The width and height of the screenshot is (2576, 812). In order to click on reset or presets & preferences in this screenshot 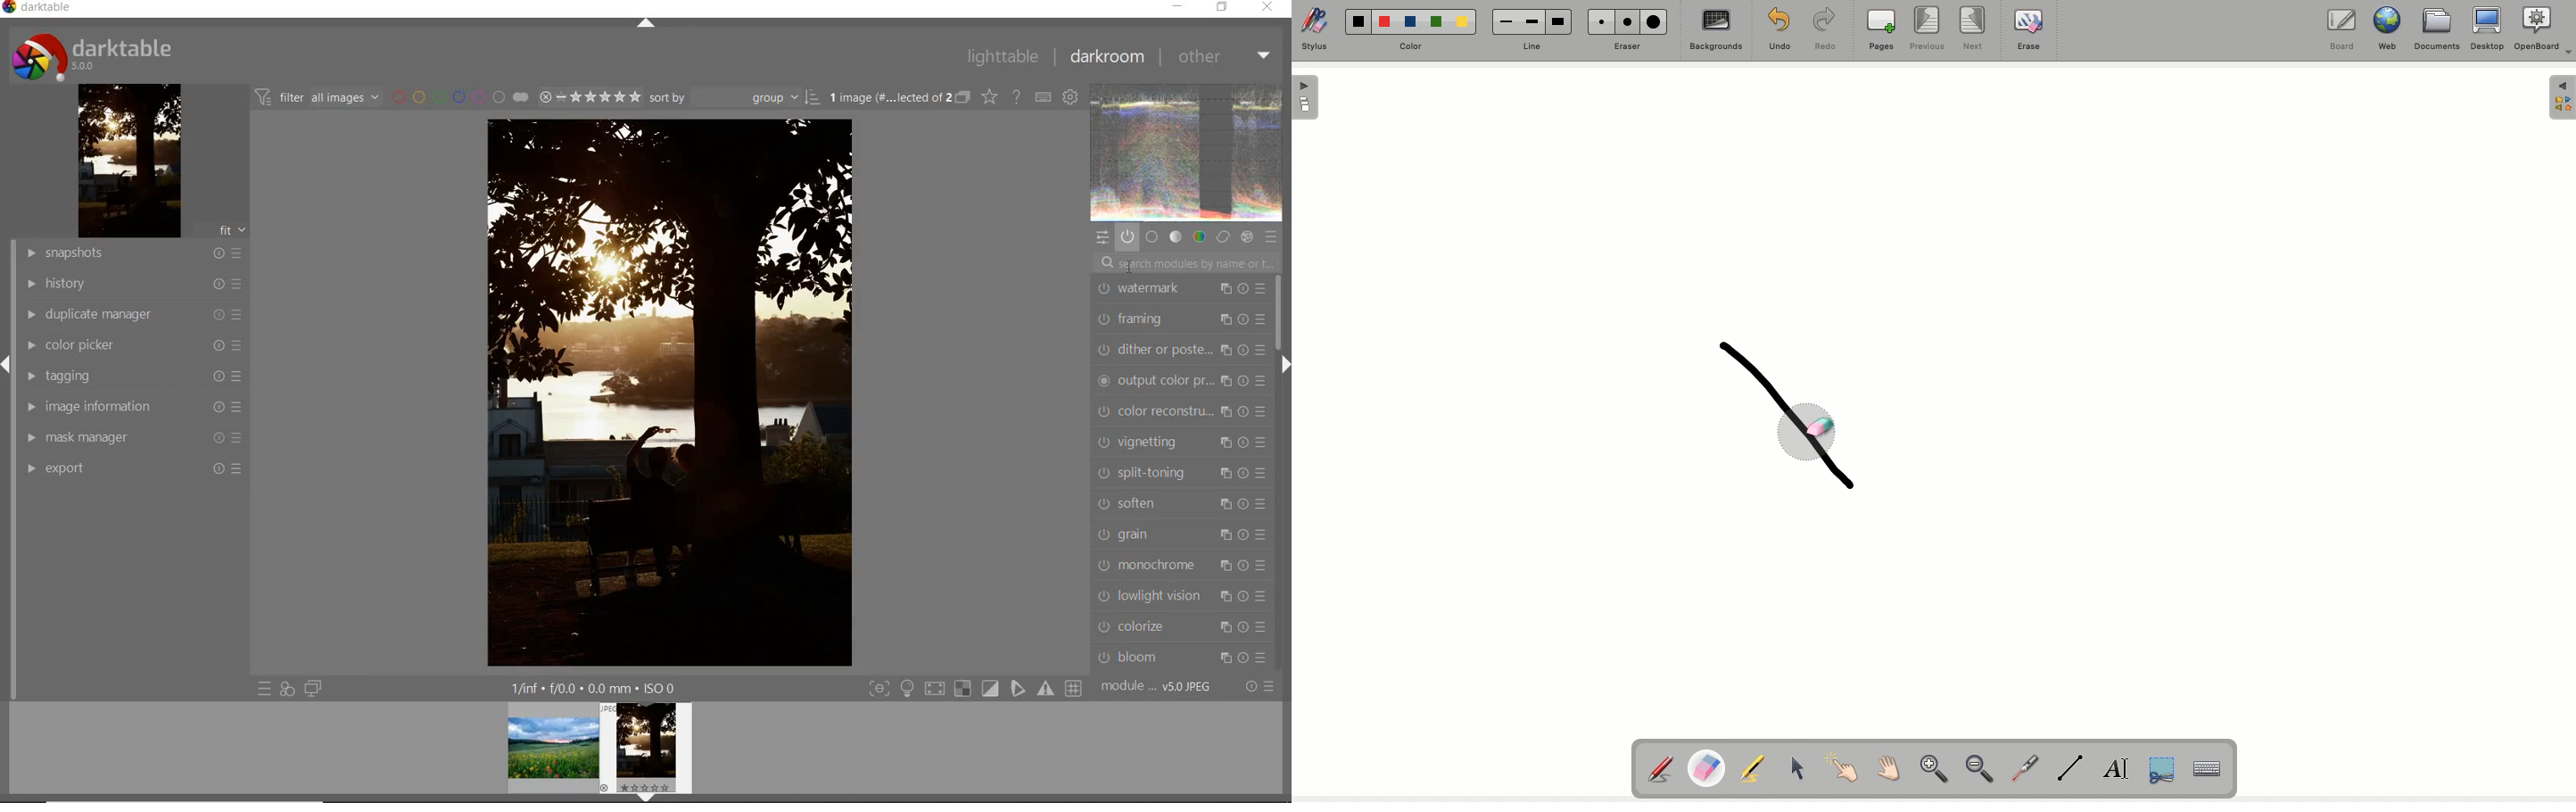, I will do `click(1260, 686)`.